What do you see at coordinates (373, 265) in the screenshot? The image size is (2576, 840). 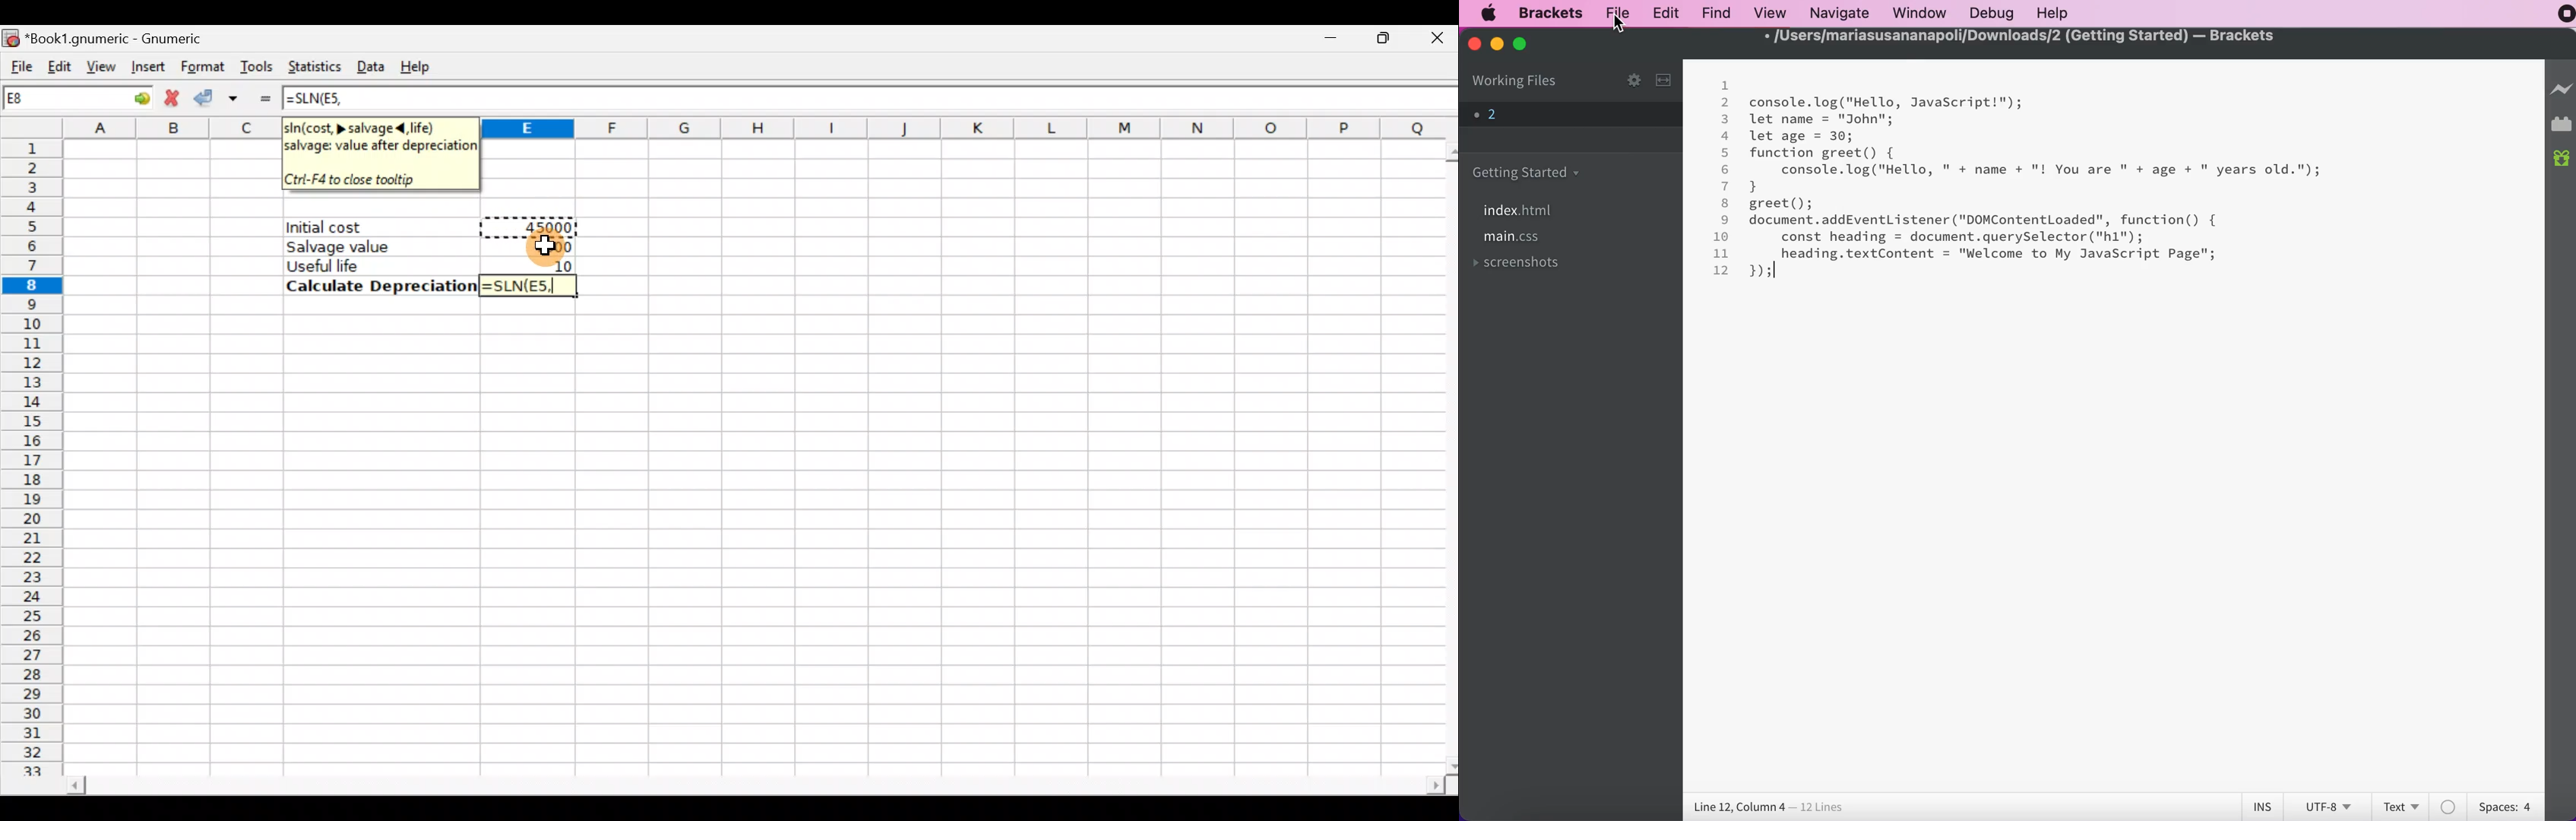 I see `Useful life` at bounding box center [373, 265].